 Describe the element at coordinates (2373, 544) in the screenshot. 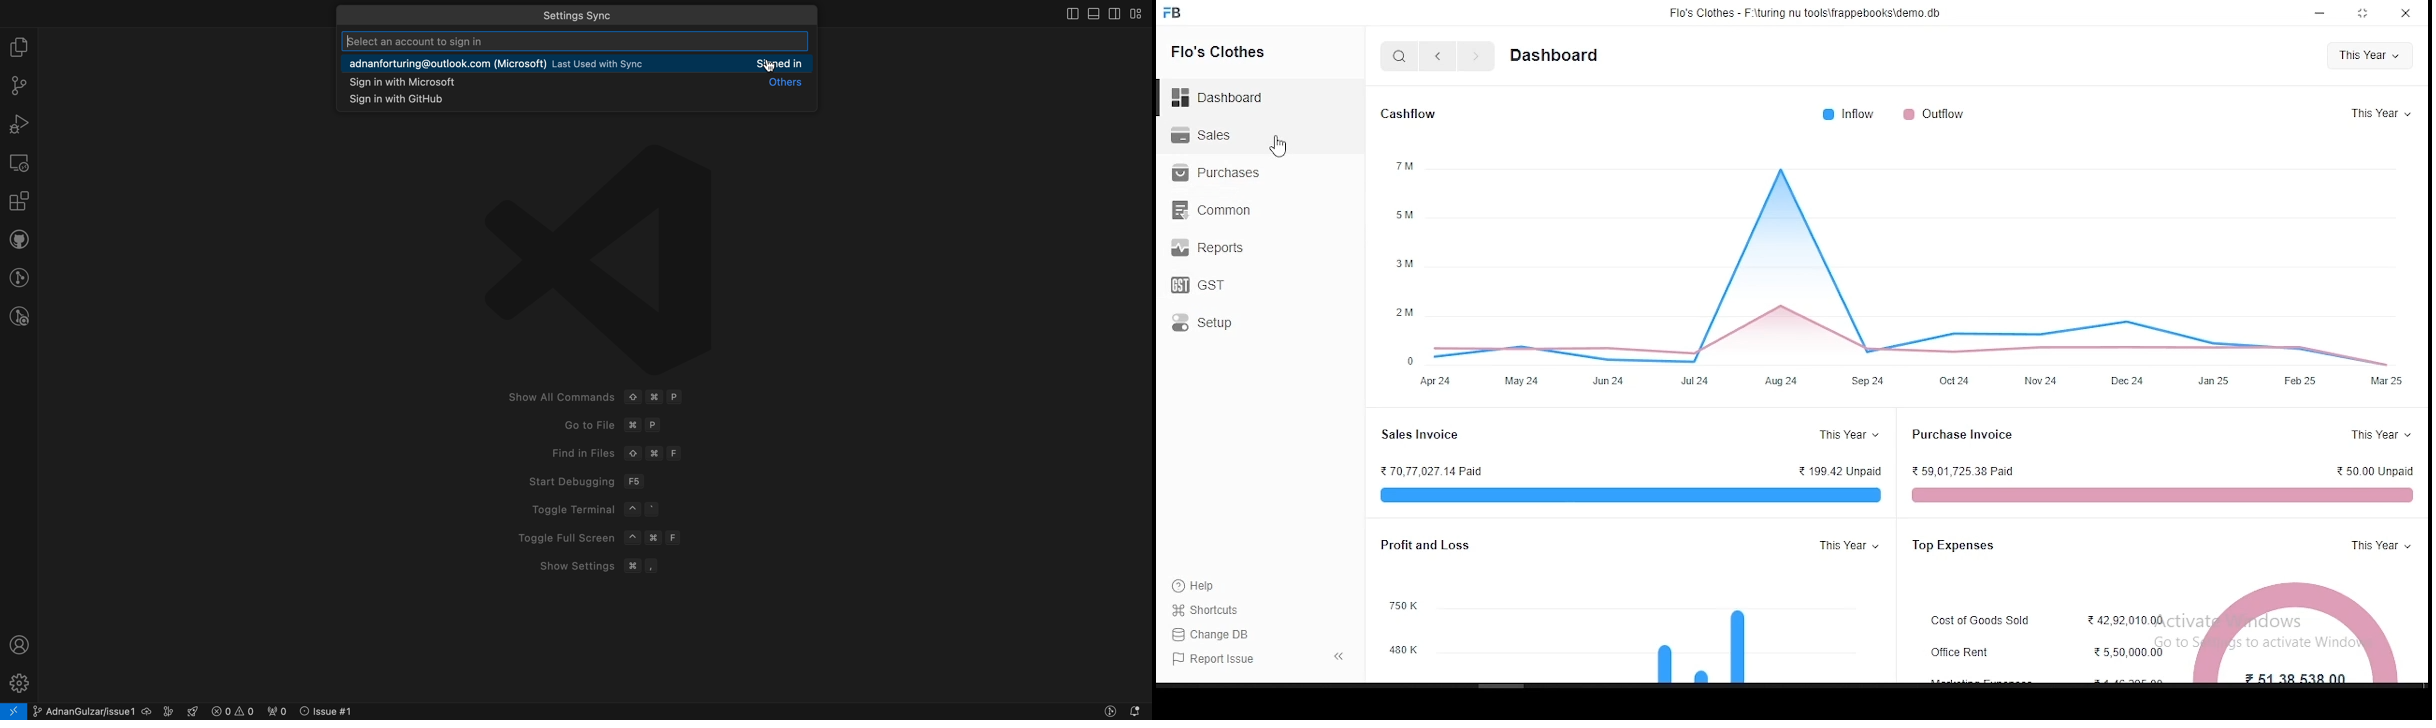

I see `this year` at that location.